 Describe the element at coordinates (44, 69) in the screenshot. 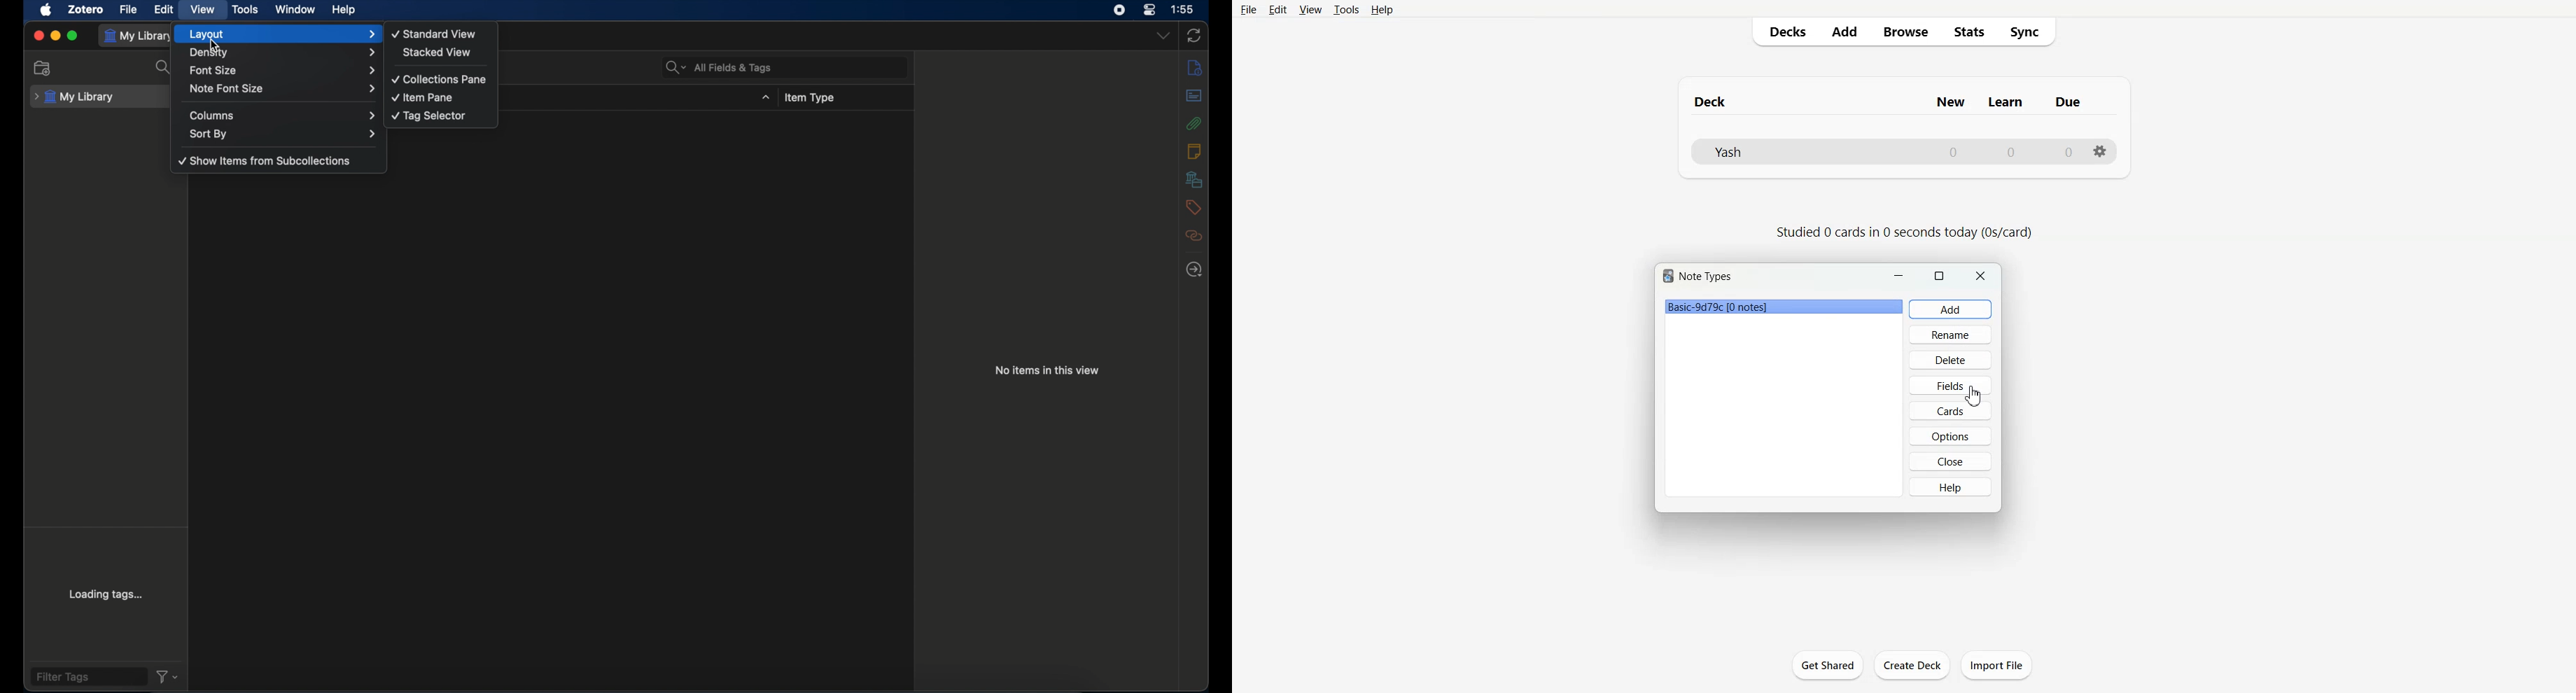

I see `new collection` at that location.